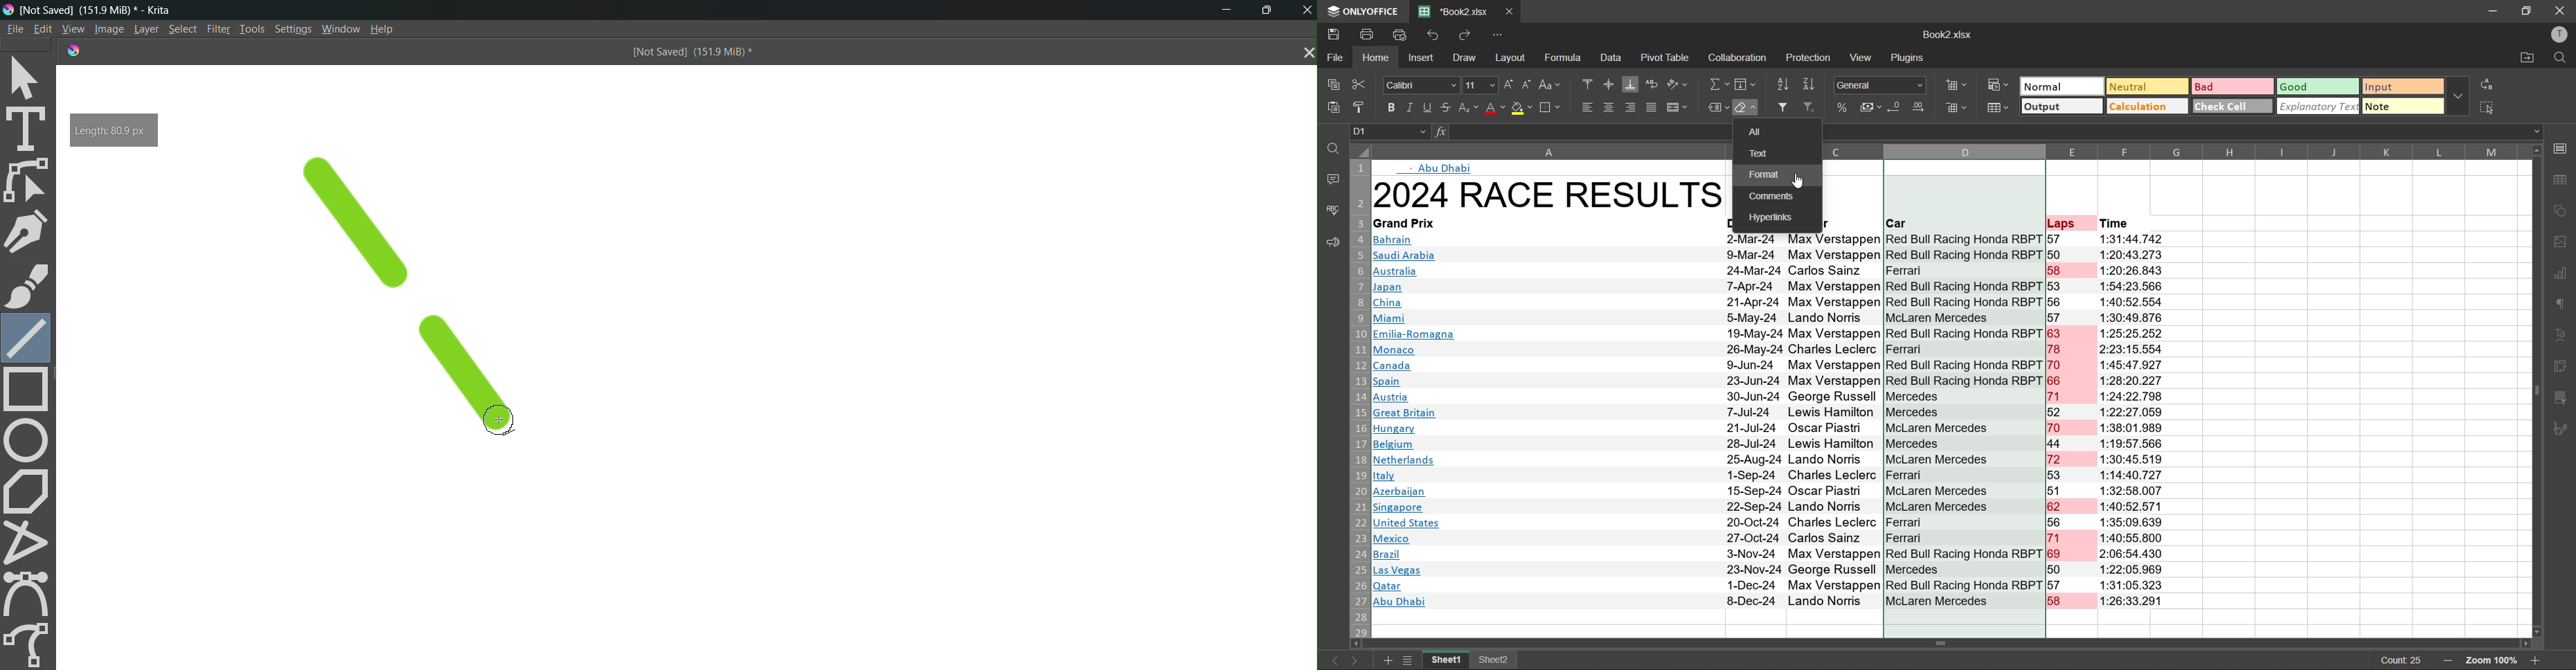 The image size is (2576, 672). I want to click on align left, so click(1587, 106).